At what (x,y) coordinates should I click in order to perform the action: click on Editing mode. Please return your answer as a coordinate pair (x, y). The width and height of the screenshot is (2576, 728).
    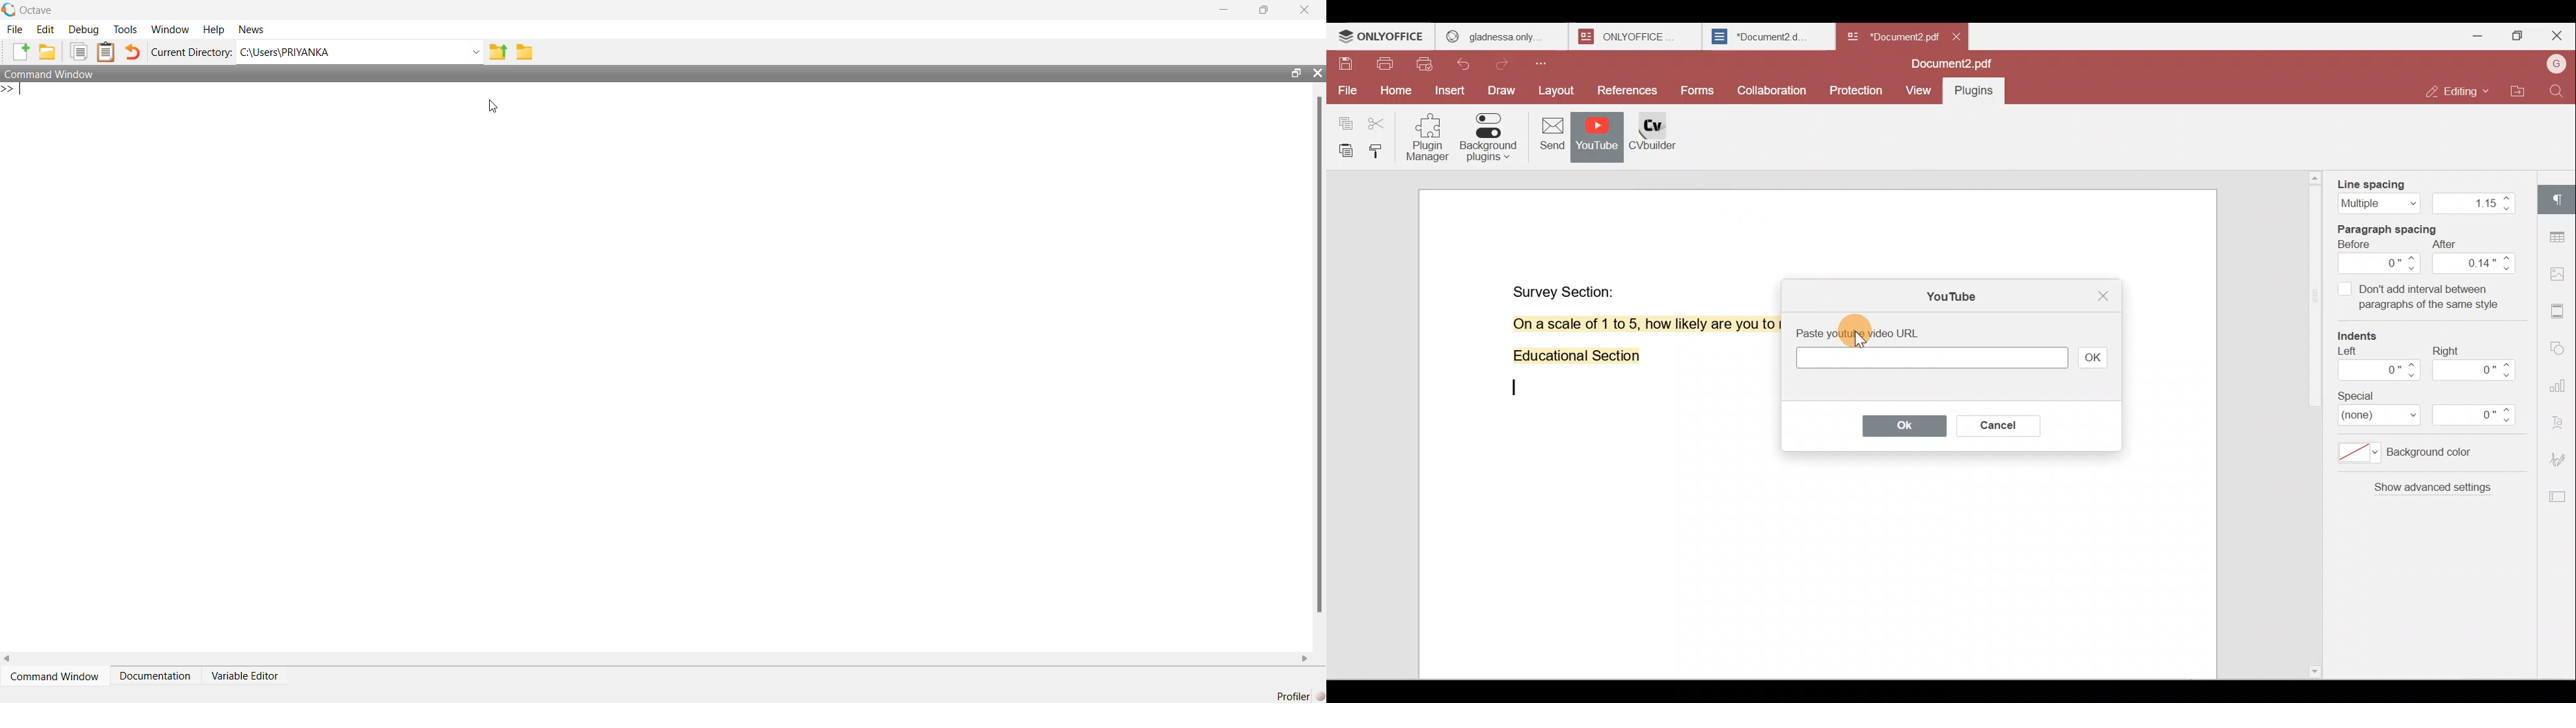
    Looking at the image, I should click on (2460, 91).